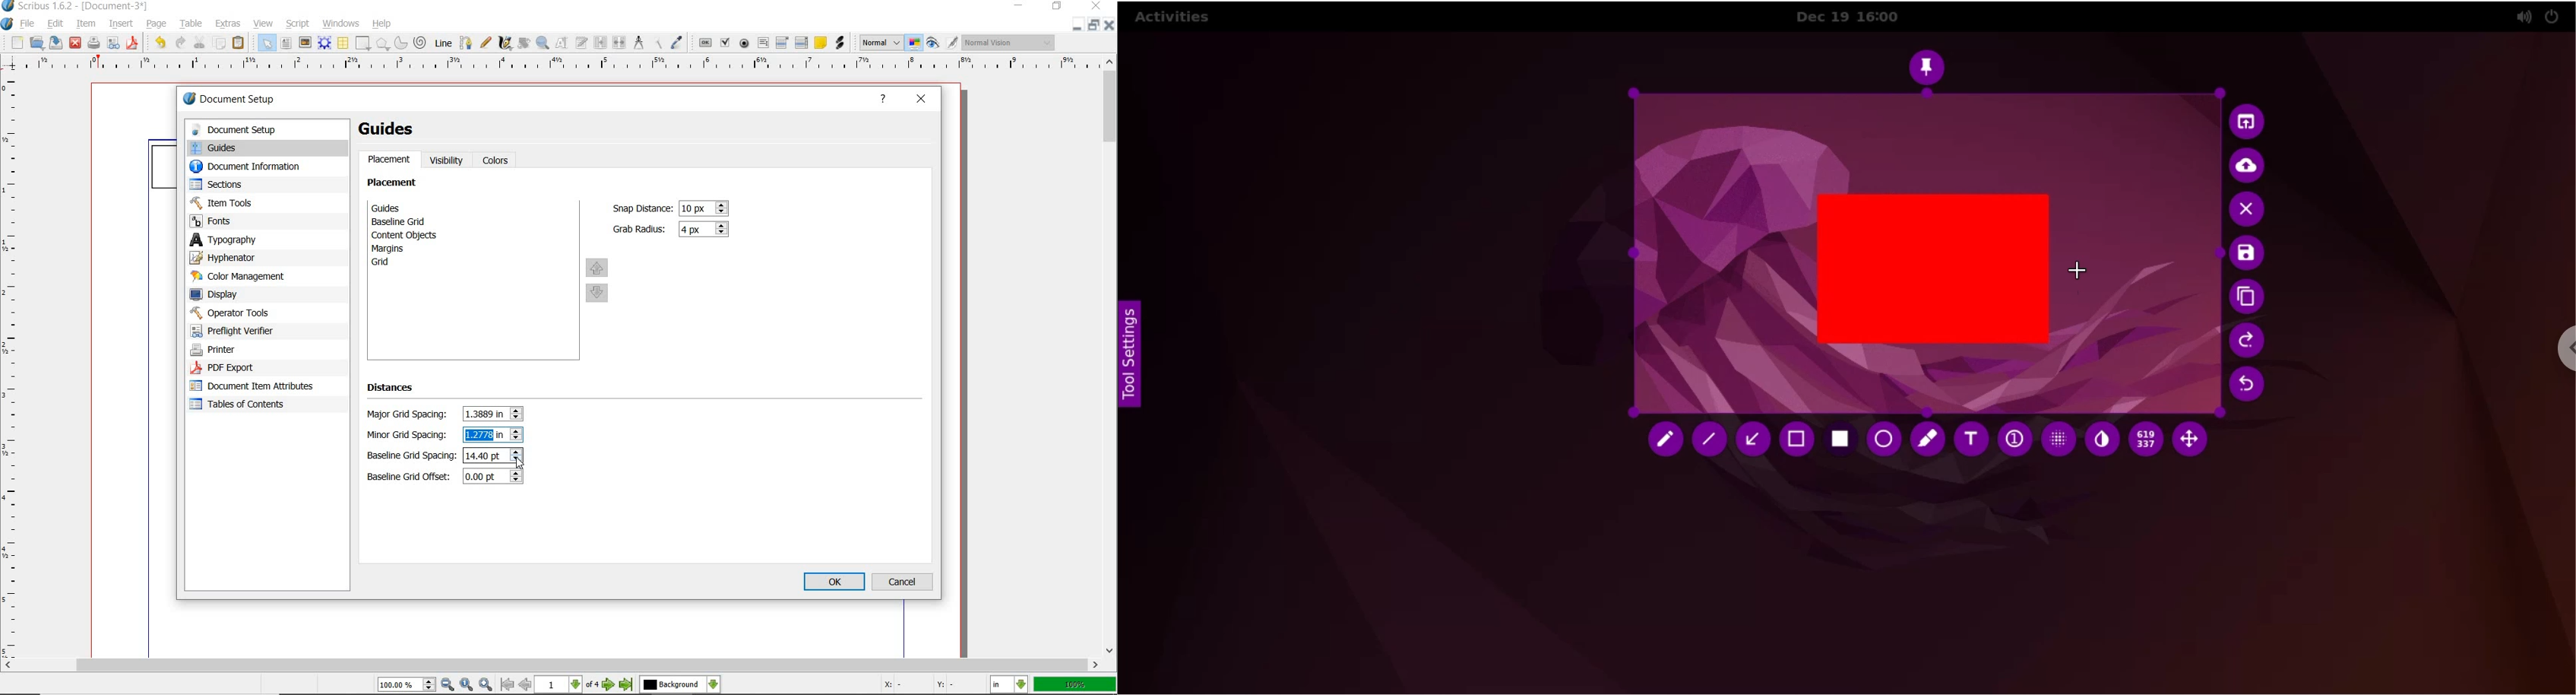 This screenshot has height=700, width=2576. What do you see at coordinates (466, 43) in the screenshot?
I see `Bezier curve` at bounding box center [466, 43].